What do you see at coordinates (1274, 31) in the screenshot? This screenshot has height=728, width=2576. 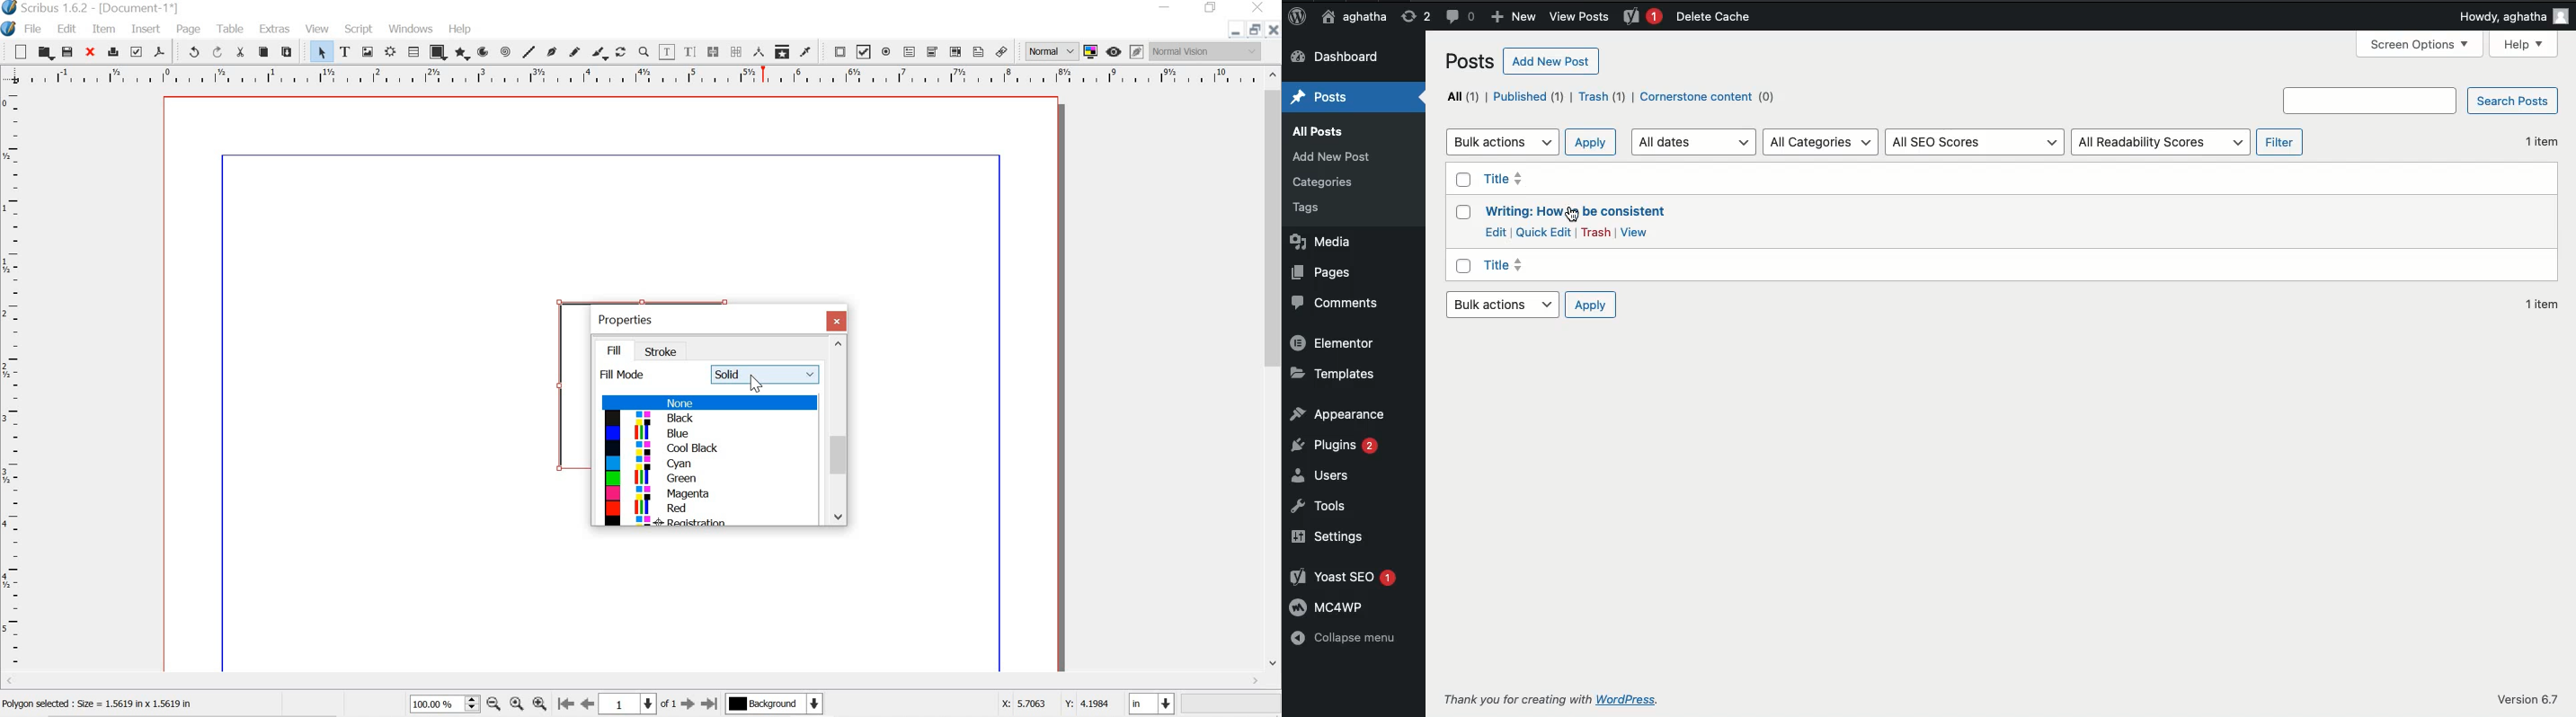 I see `close` at bounding box center [1274, 31].